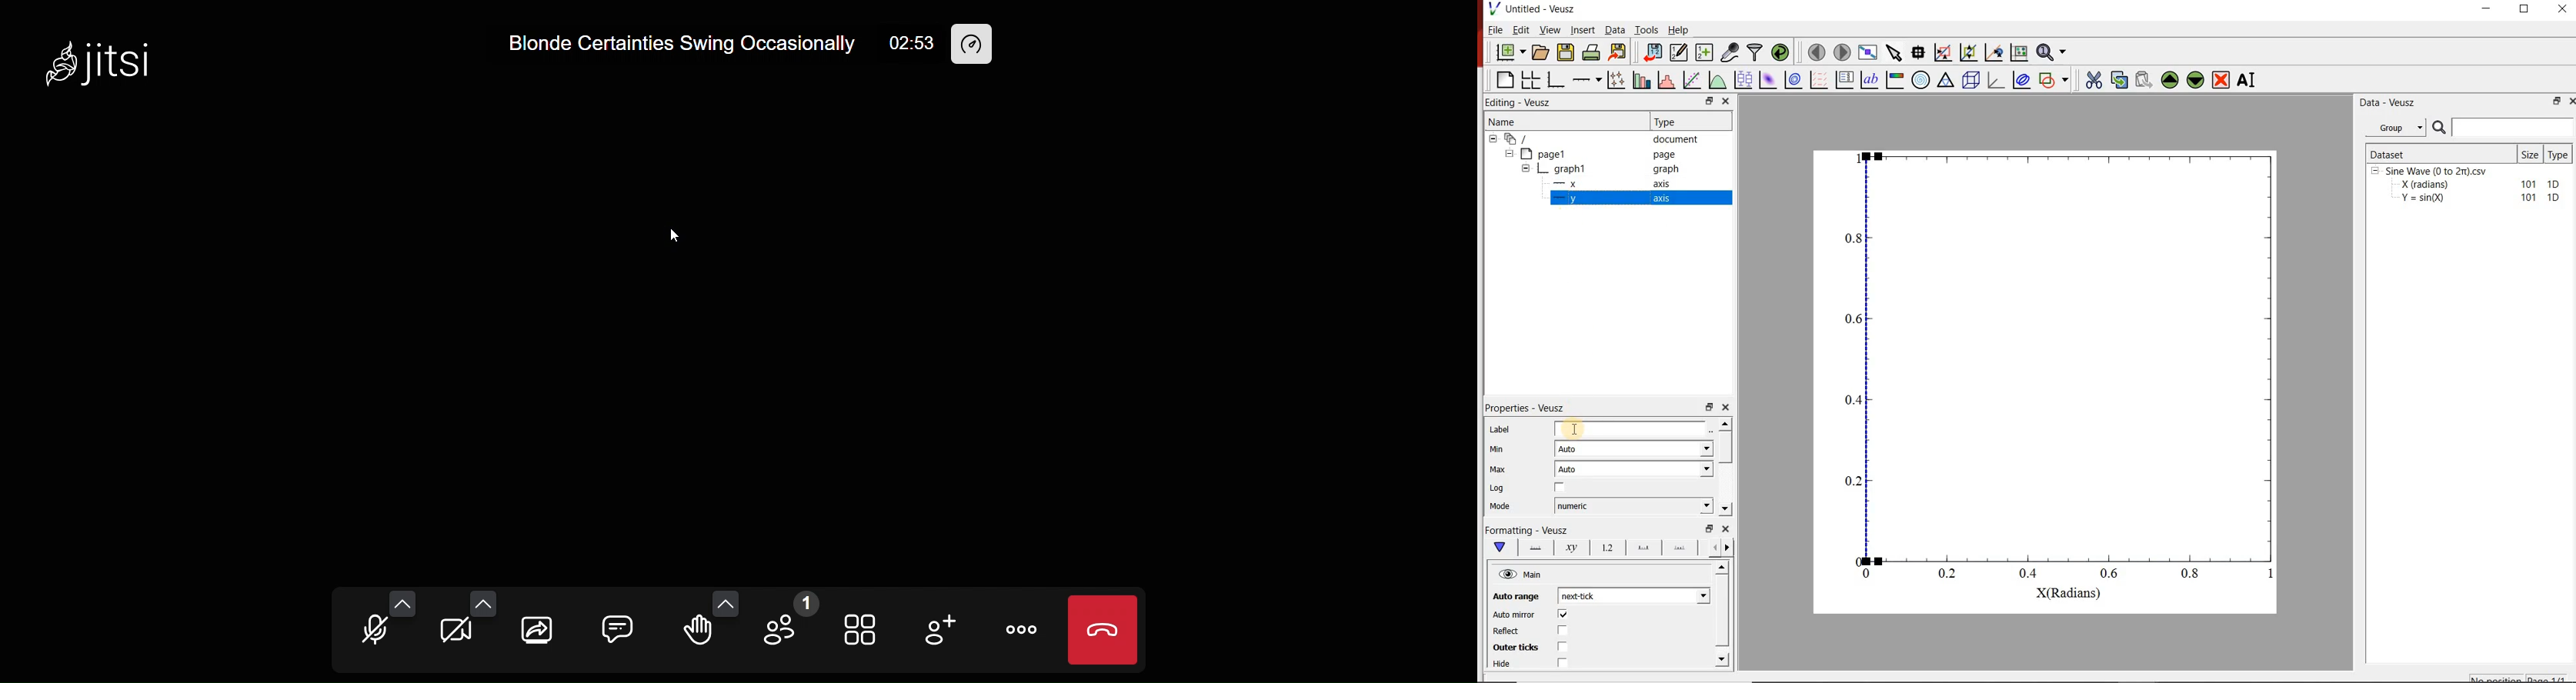 The width and height of the screenshot is (2576, 700). Describe the element at coordinates (1520, 103) in the screenshot. I see `Editing - Veusz` at that location.